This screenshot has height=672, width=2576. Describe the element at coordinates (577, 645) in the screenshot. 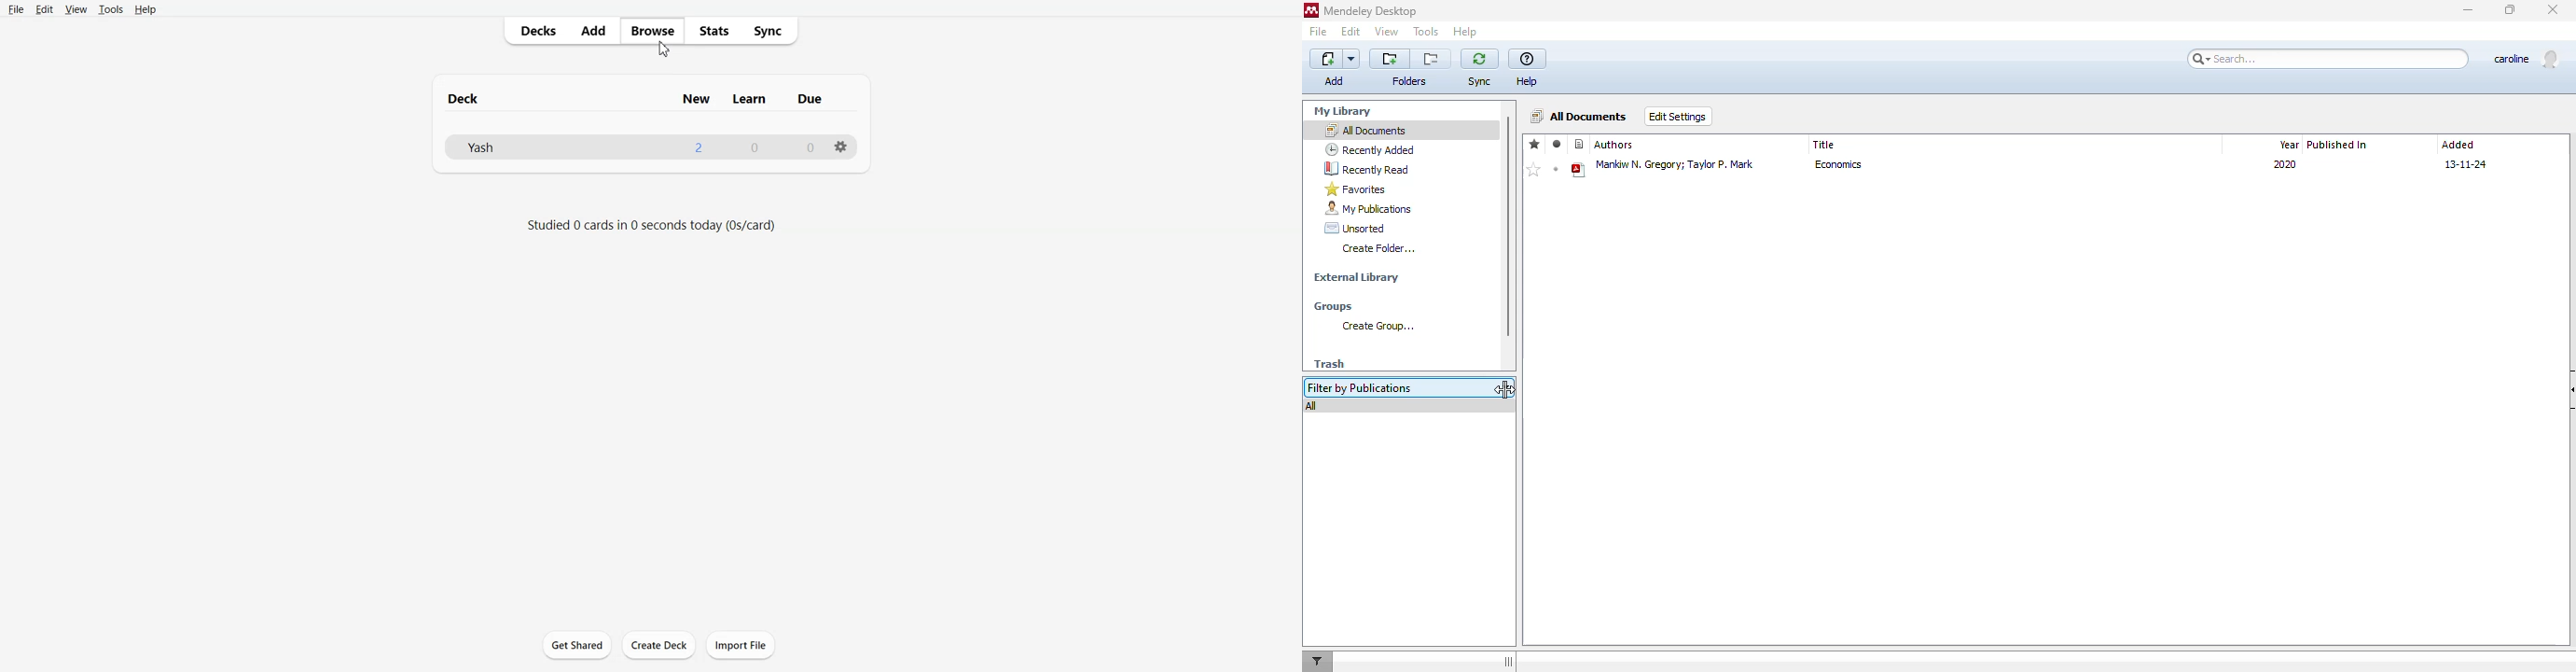

I see `Get Shared` at that location.